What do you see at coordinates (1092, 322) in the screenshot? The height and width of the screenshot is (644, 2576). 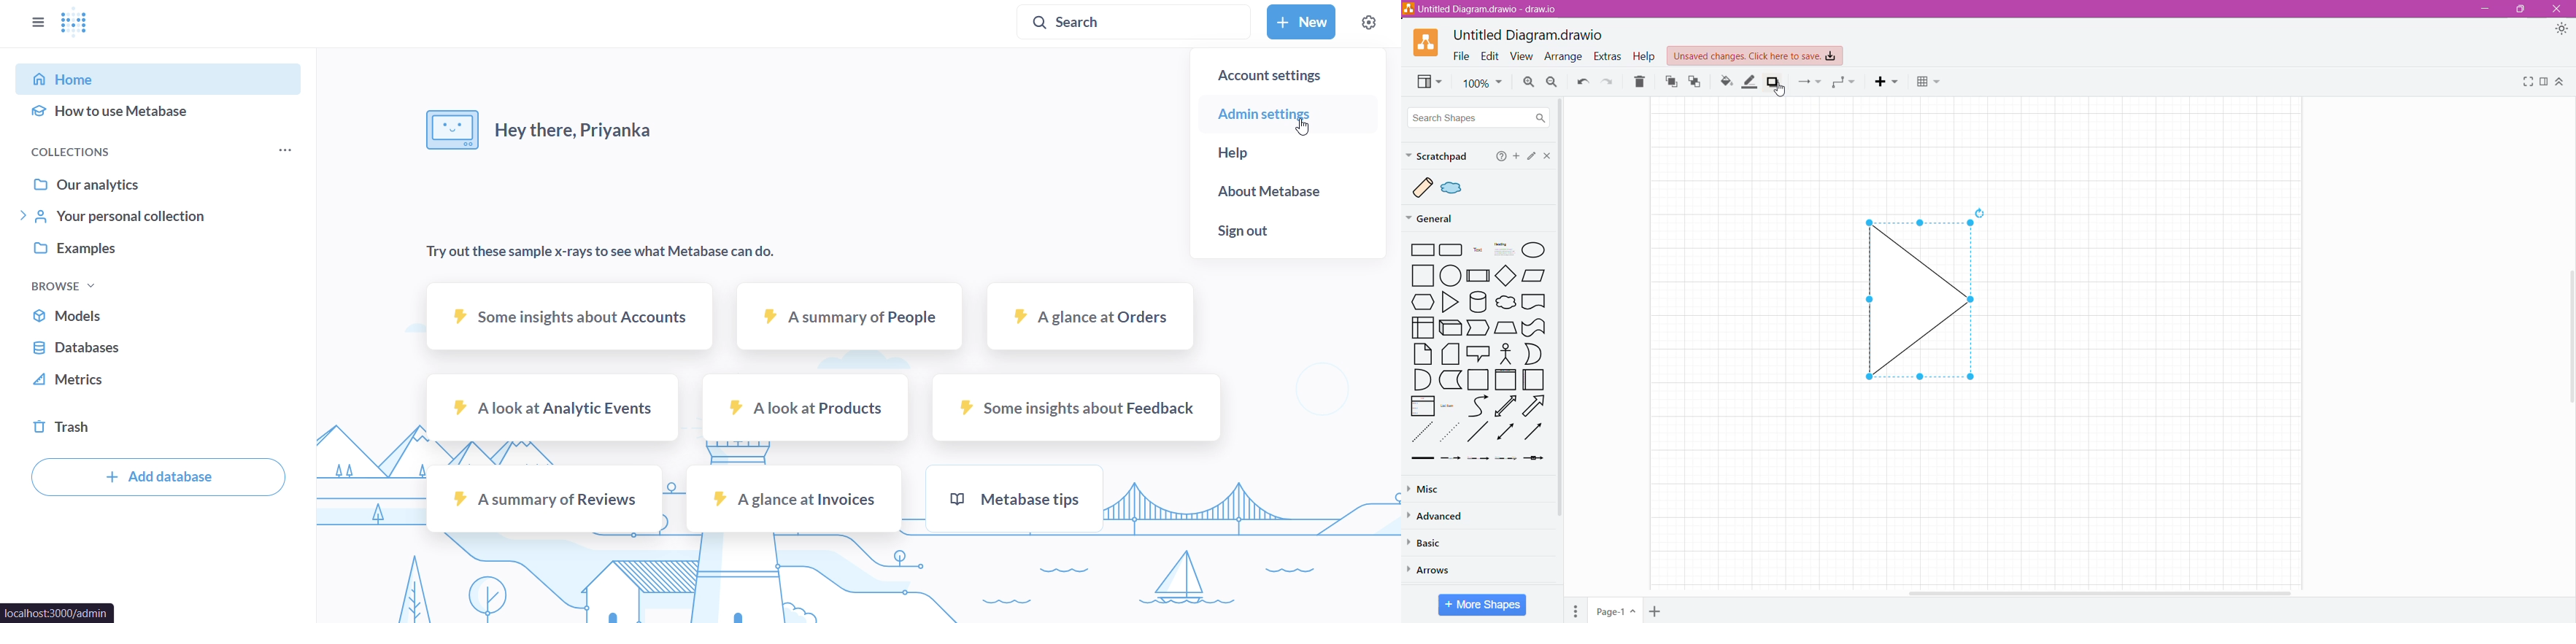 I see `a glance at orders` at bounding box center [1092, 322].